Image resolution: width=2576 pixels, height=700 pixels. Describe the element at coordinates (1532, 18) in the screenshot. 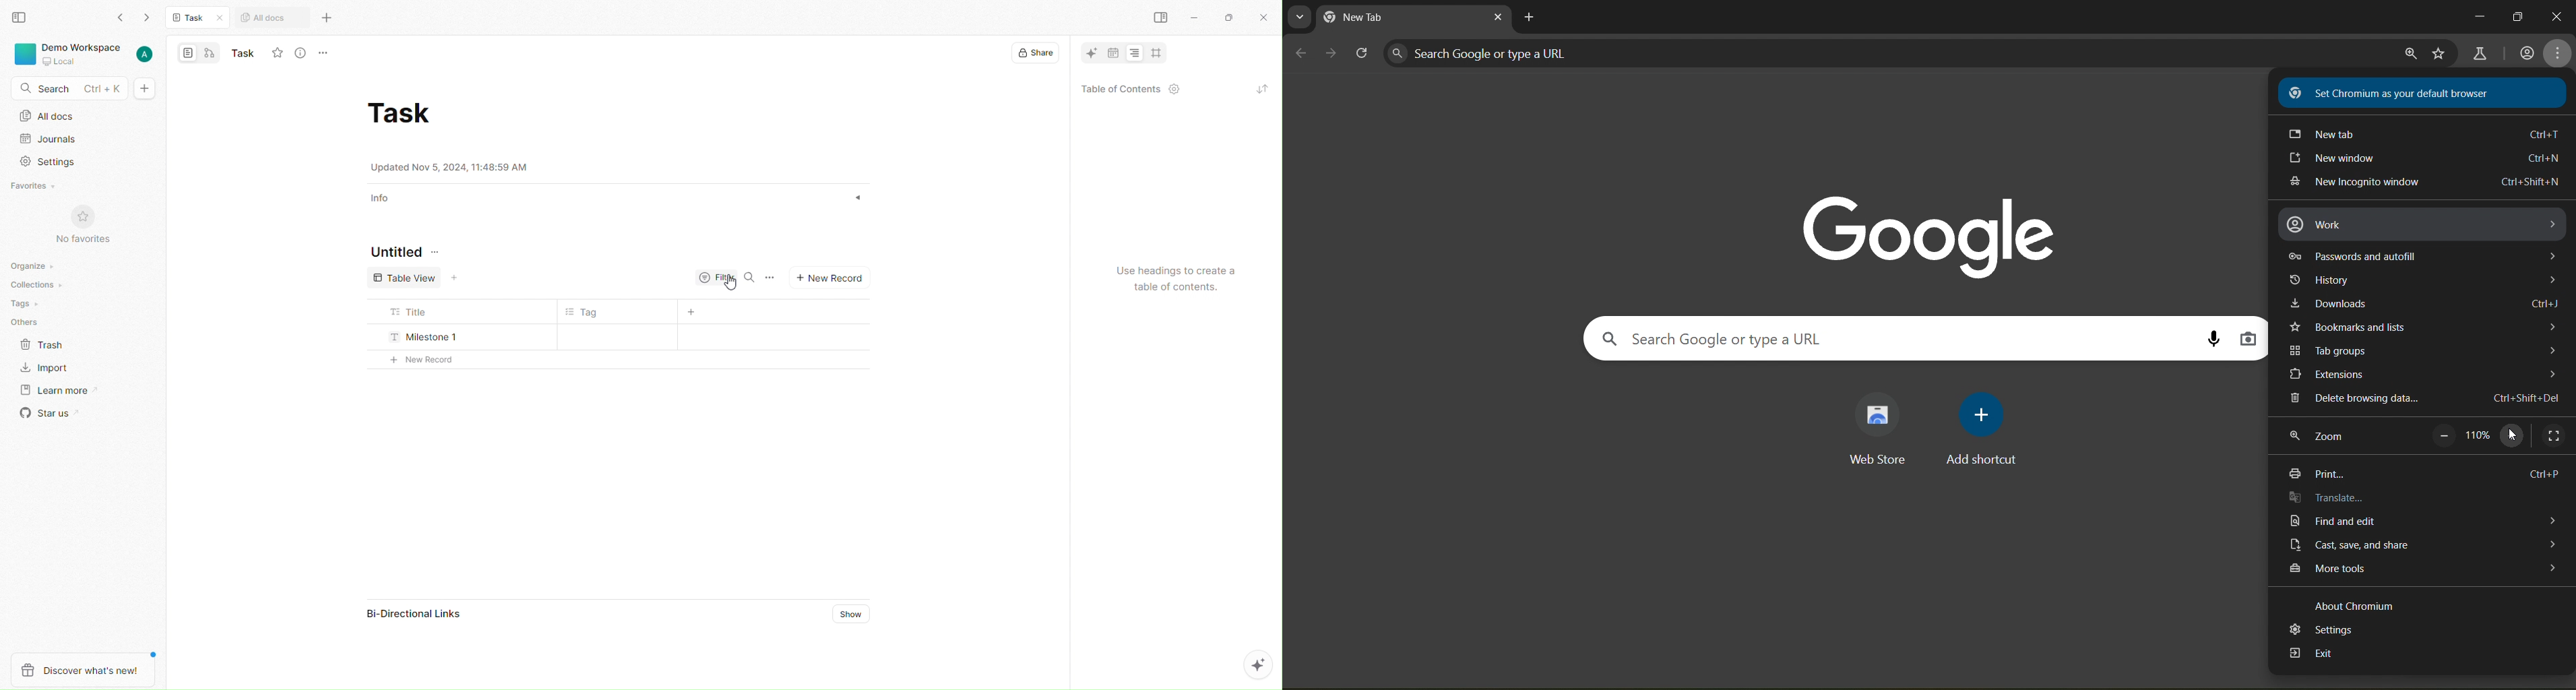

I see `new tab` at that location.